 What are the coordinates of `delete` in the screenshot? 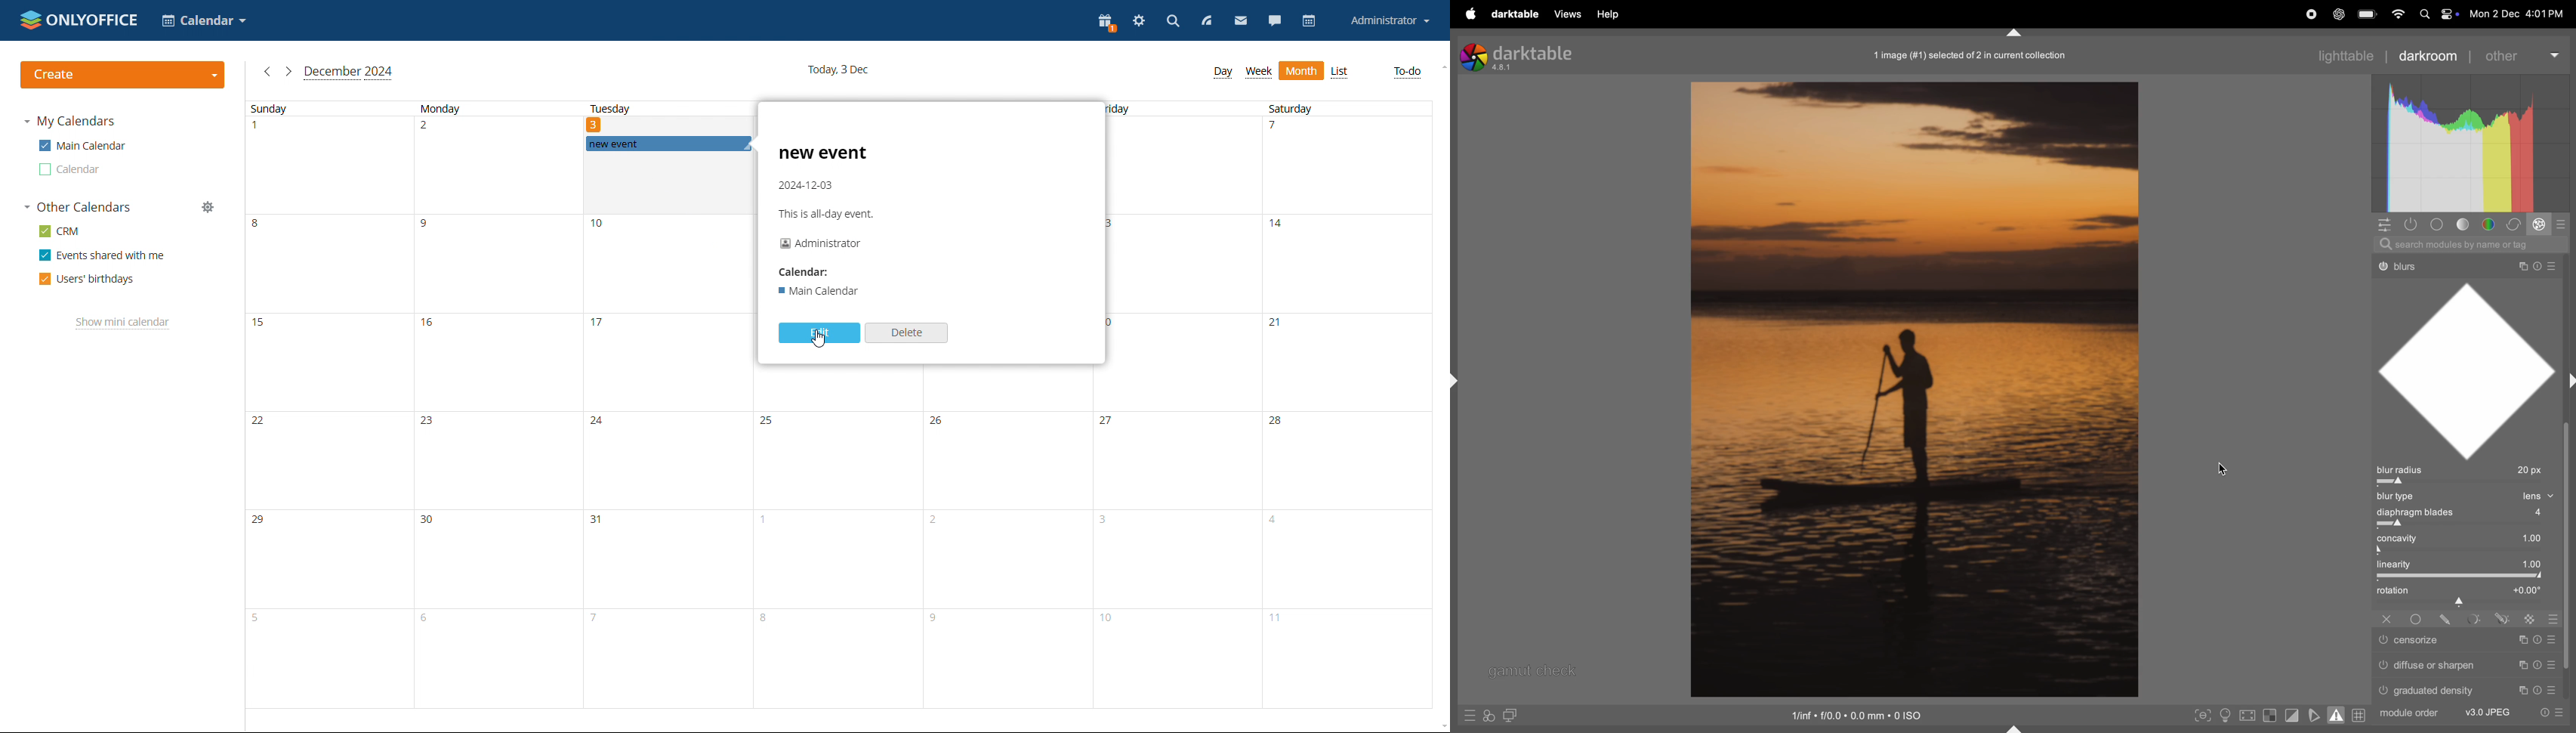 It's located at (906, 332).